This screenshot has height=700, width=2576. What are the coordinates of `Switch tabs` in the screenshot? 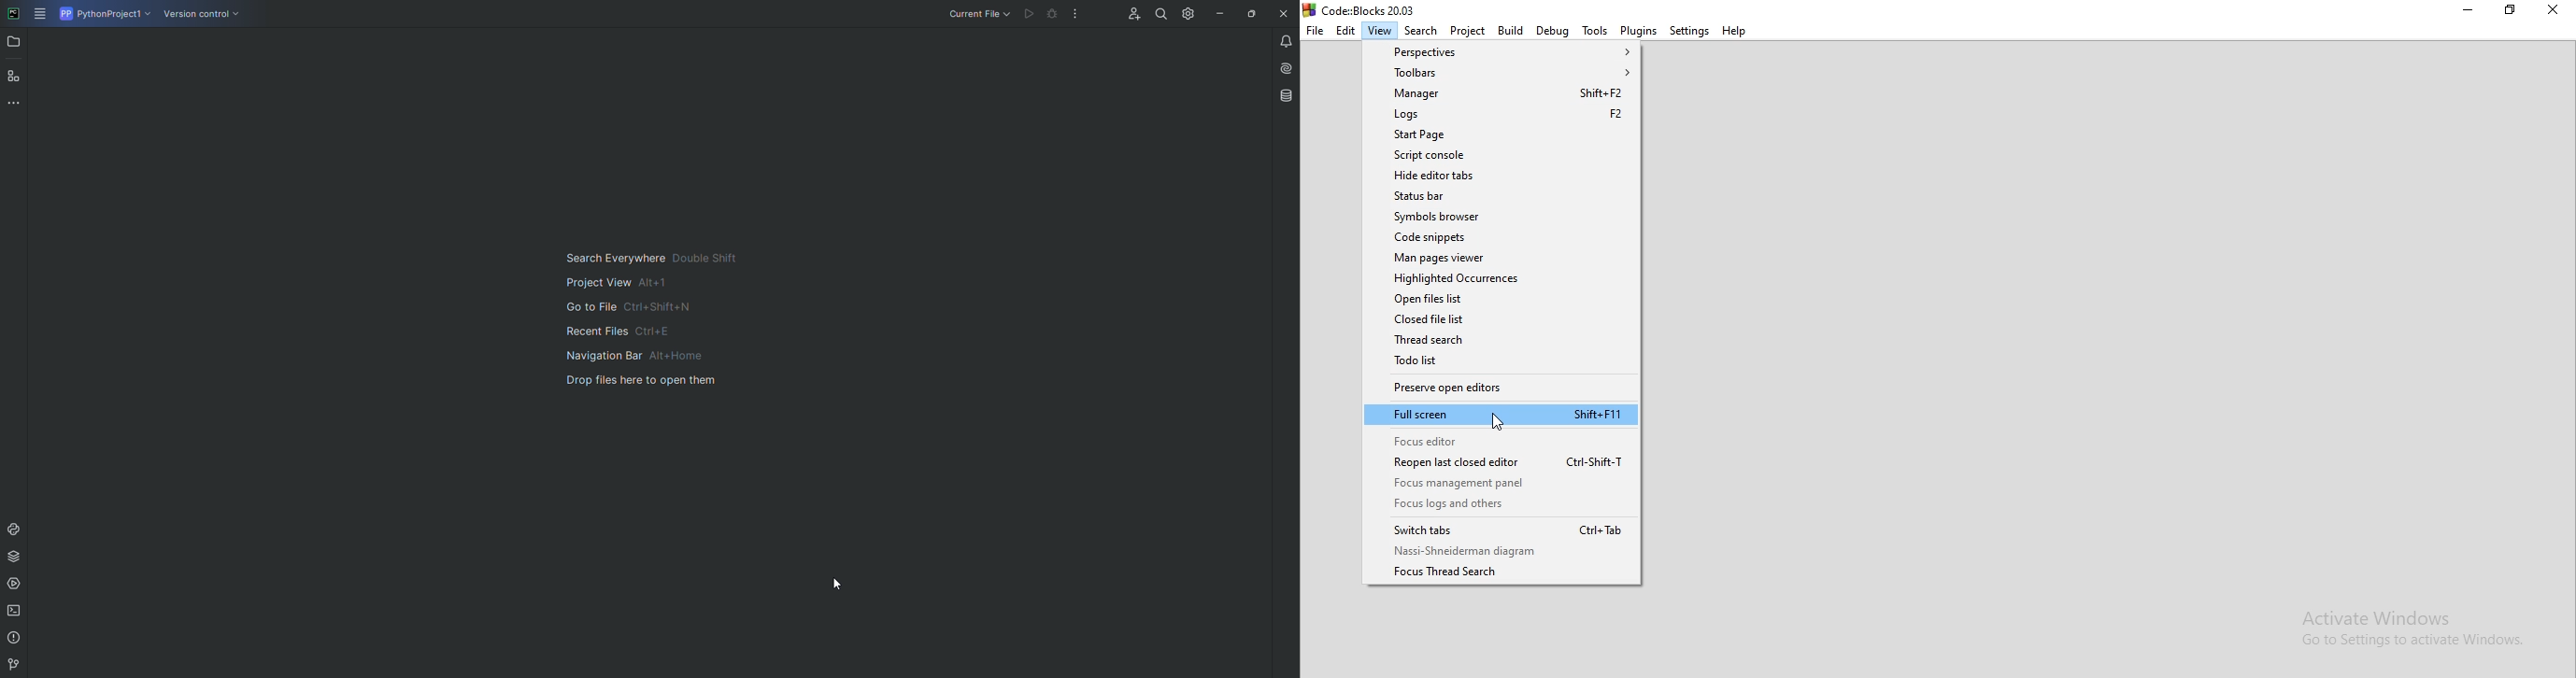 It's located at (1501, 530).